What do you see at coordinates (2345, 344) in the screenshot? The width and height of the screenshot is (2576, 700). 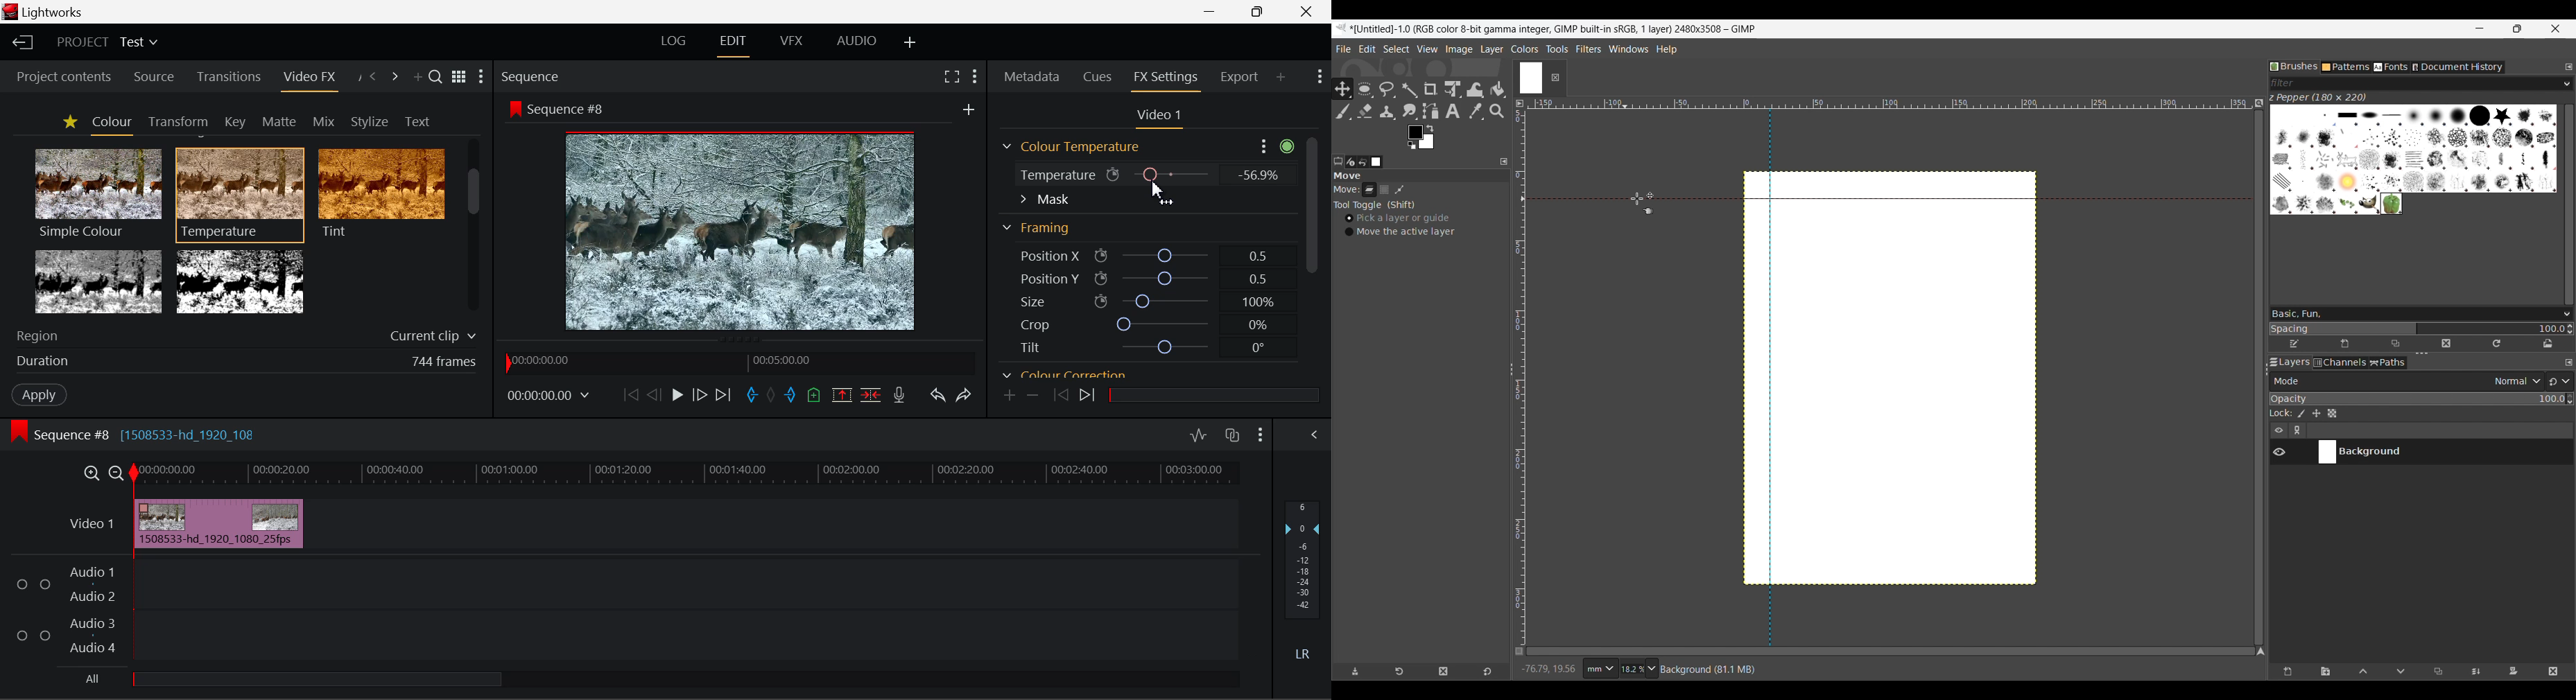 I see `Create new brush` at bounding box center [2345, 344].